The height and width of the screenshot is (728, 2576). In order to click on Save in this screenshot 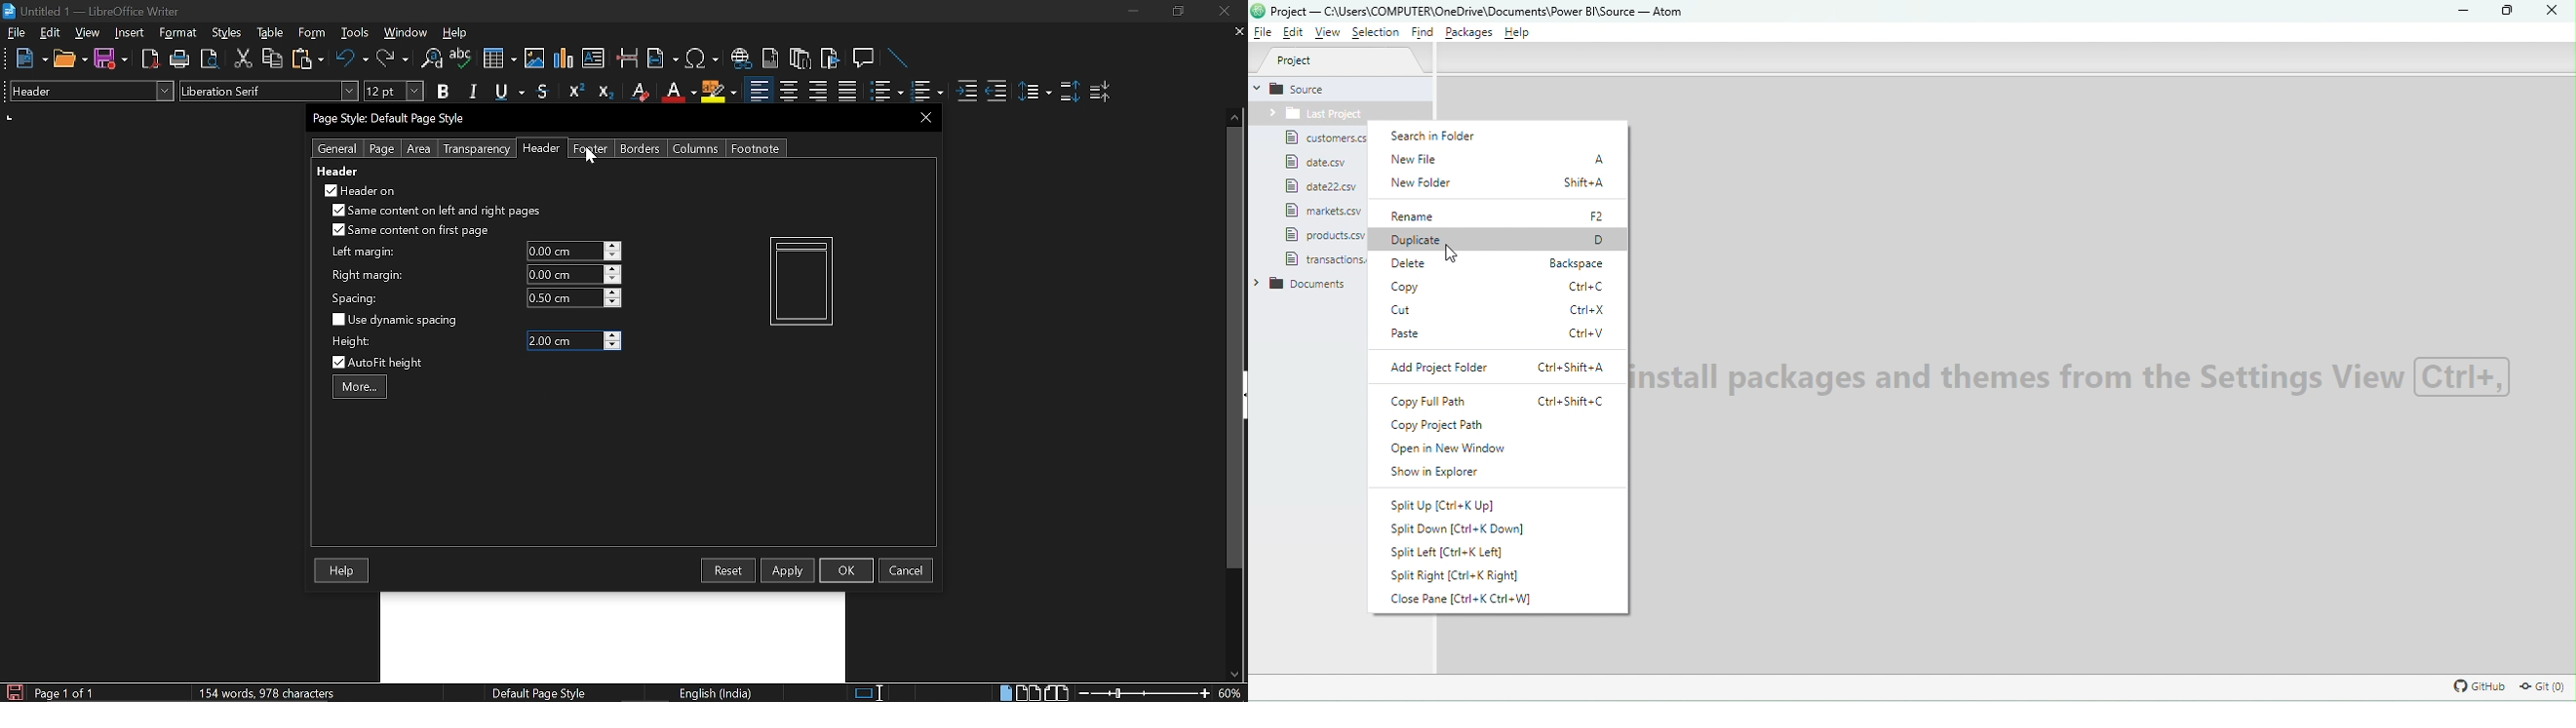, I will do `click(111, 59)`.